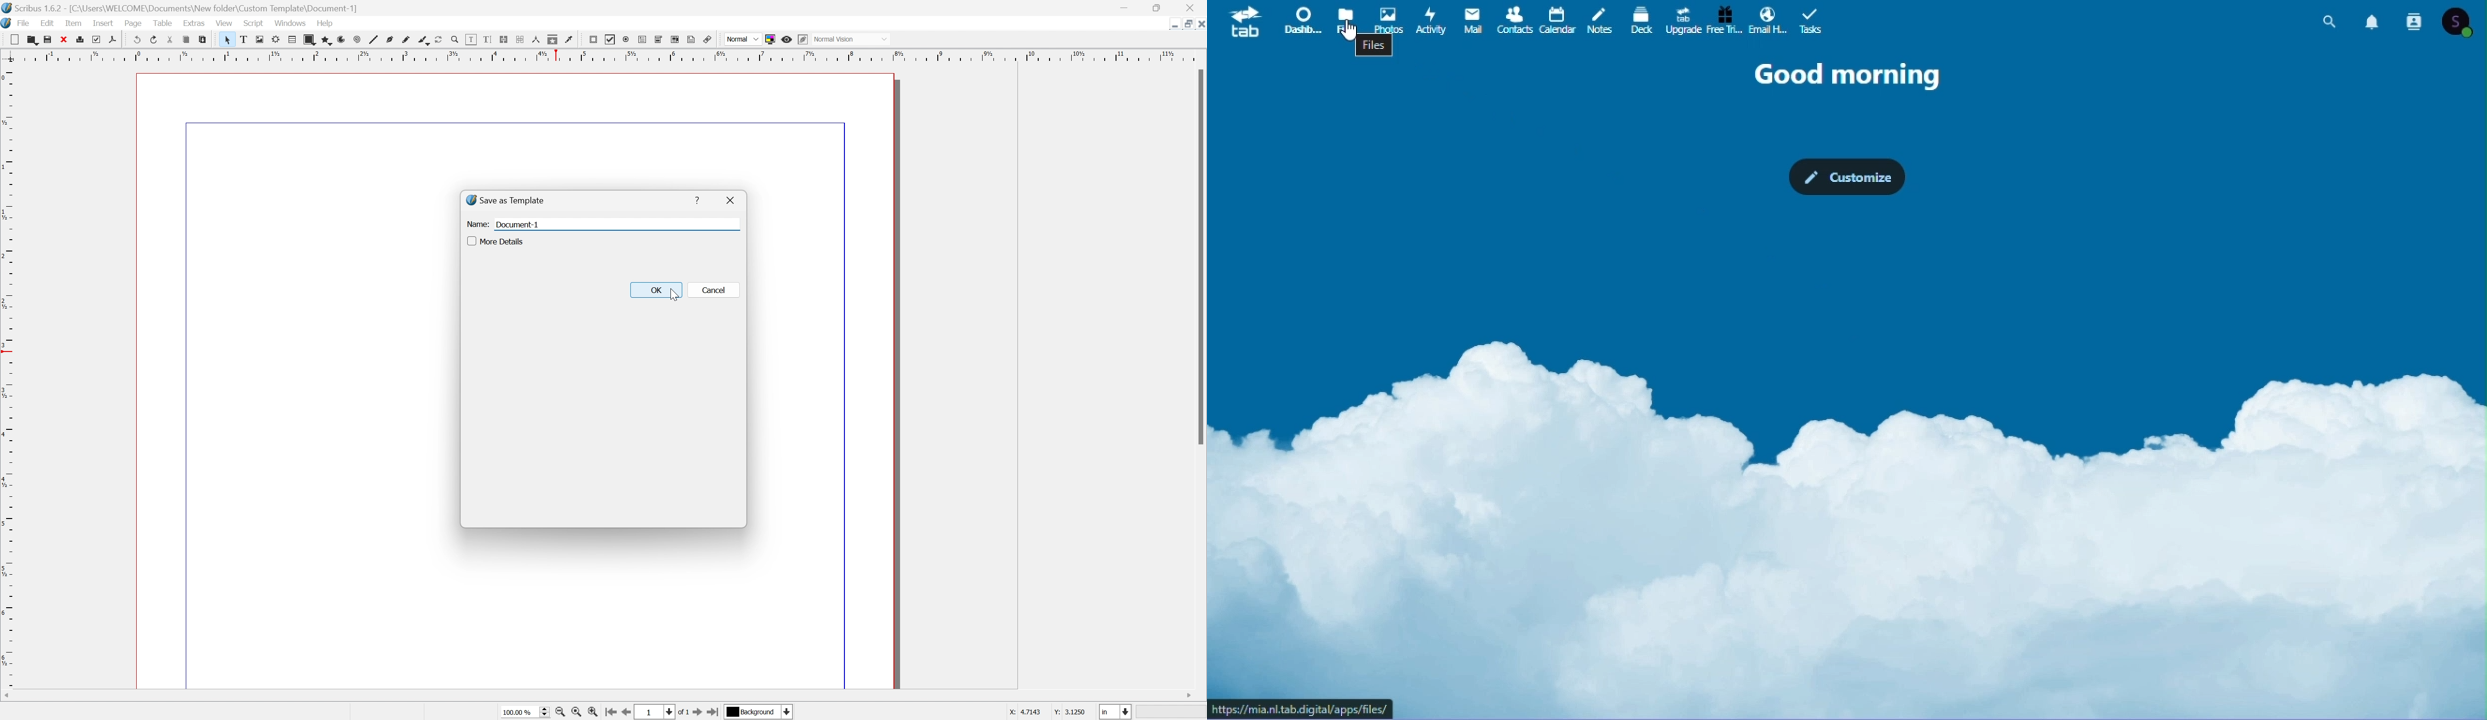  What do you see at coordinates (63, 39) in the screenshot?
I see `close` at bounding box center [63, 39].